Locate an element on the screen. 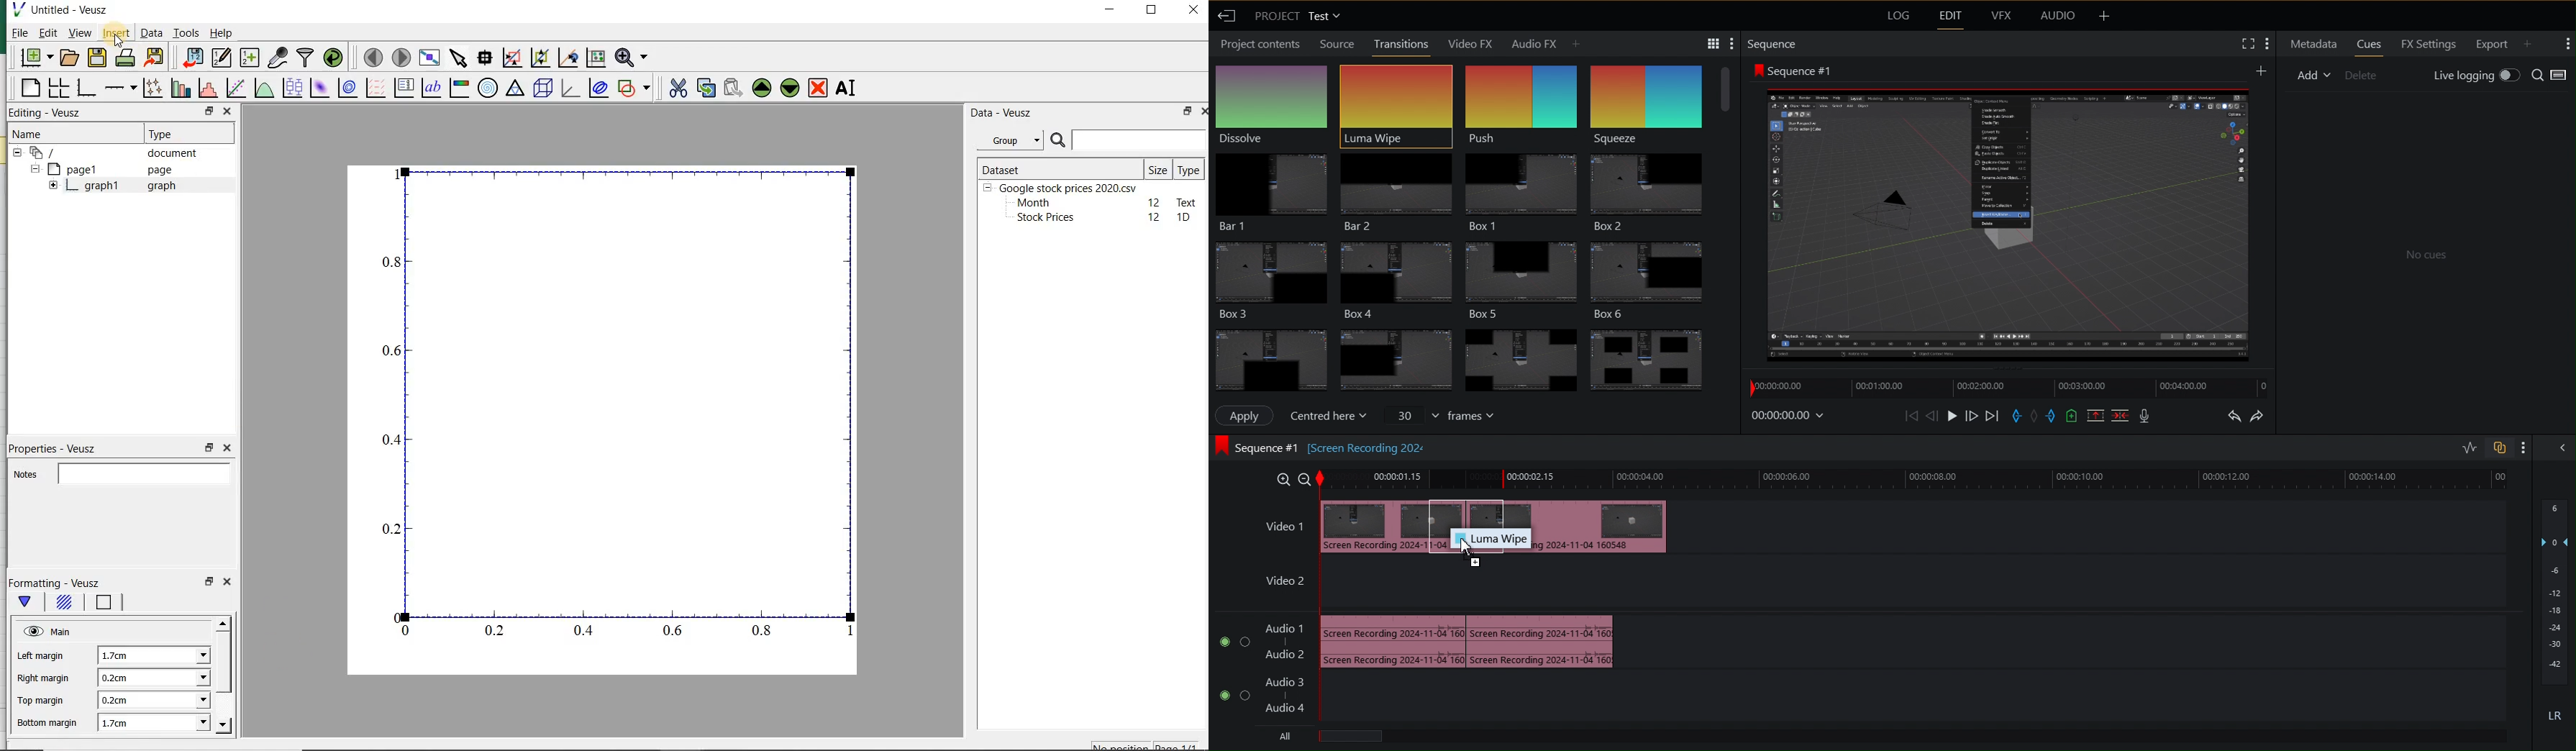  Settings is located at coordinates (2255, 44).